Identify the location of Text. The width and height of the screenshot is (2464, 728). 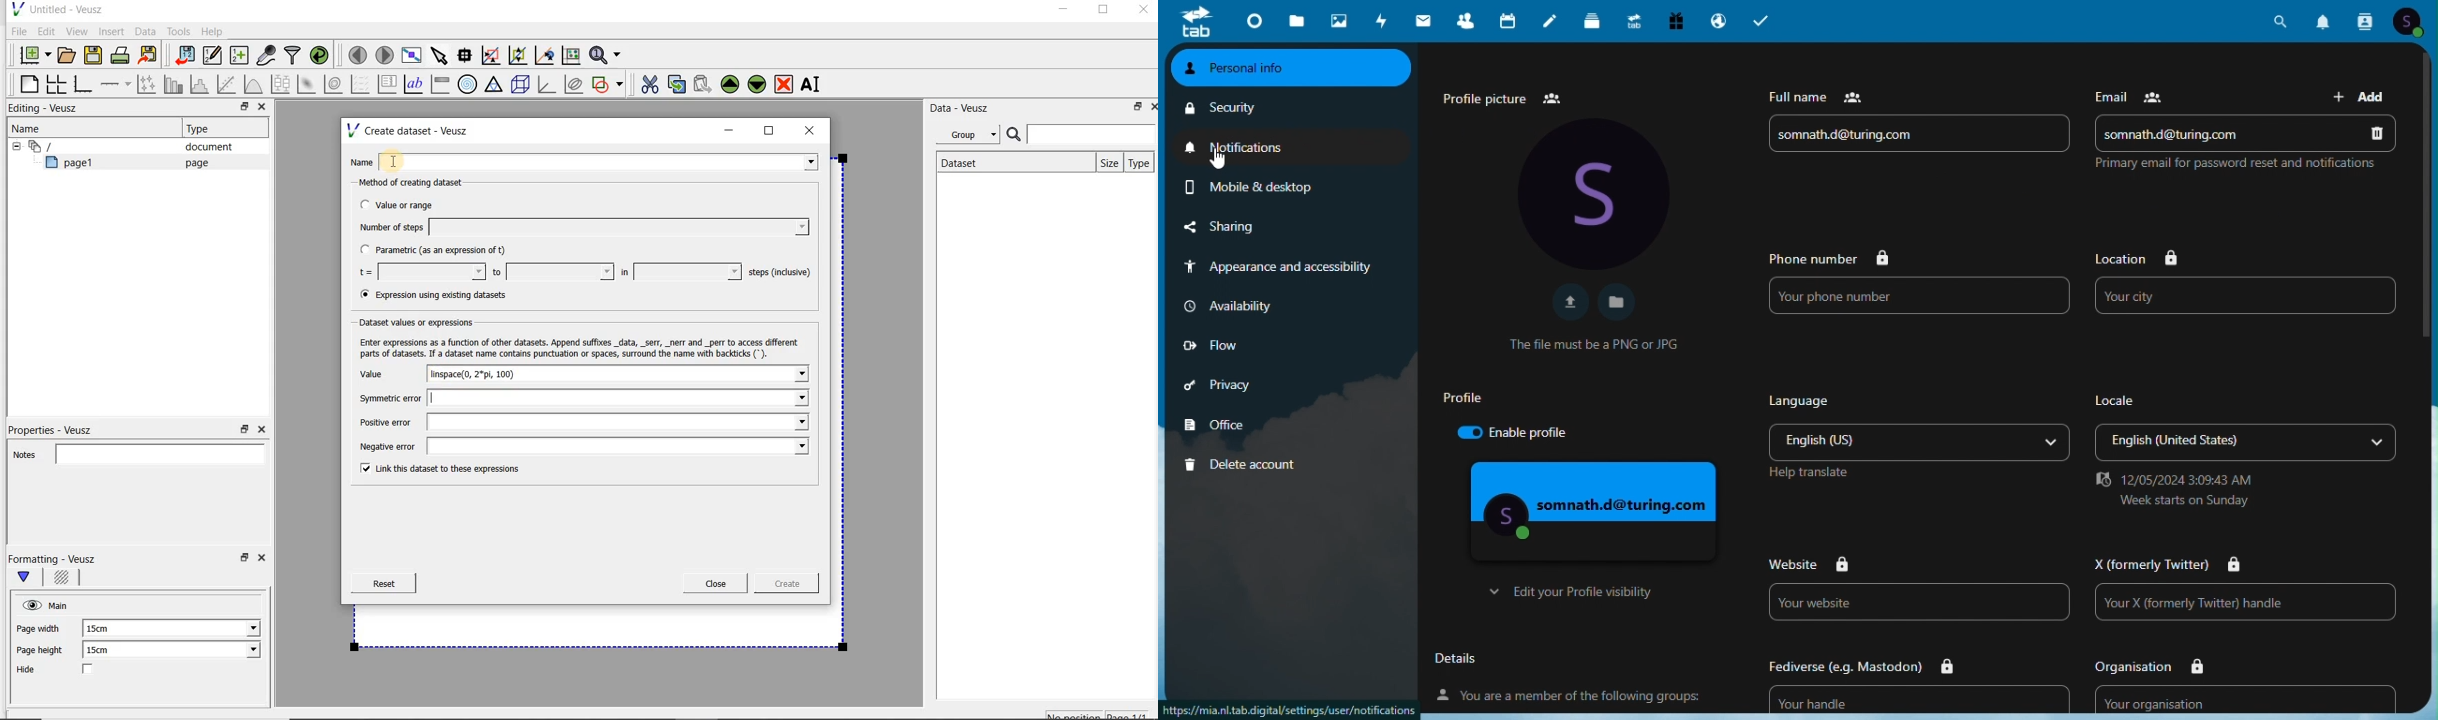
(1597, 346).